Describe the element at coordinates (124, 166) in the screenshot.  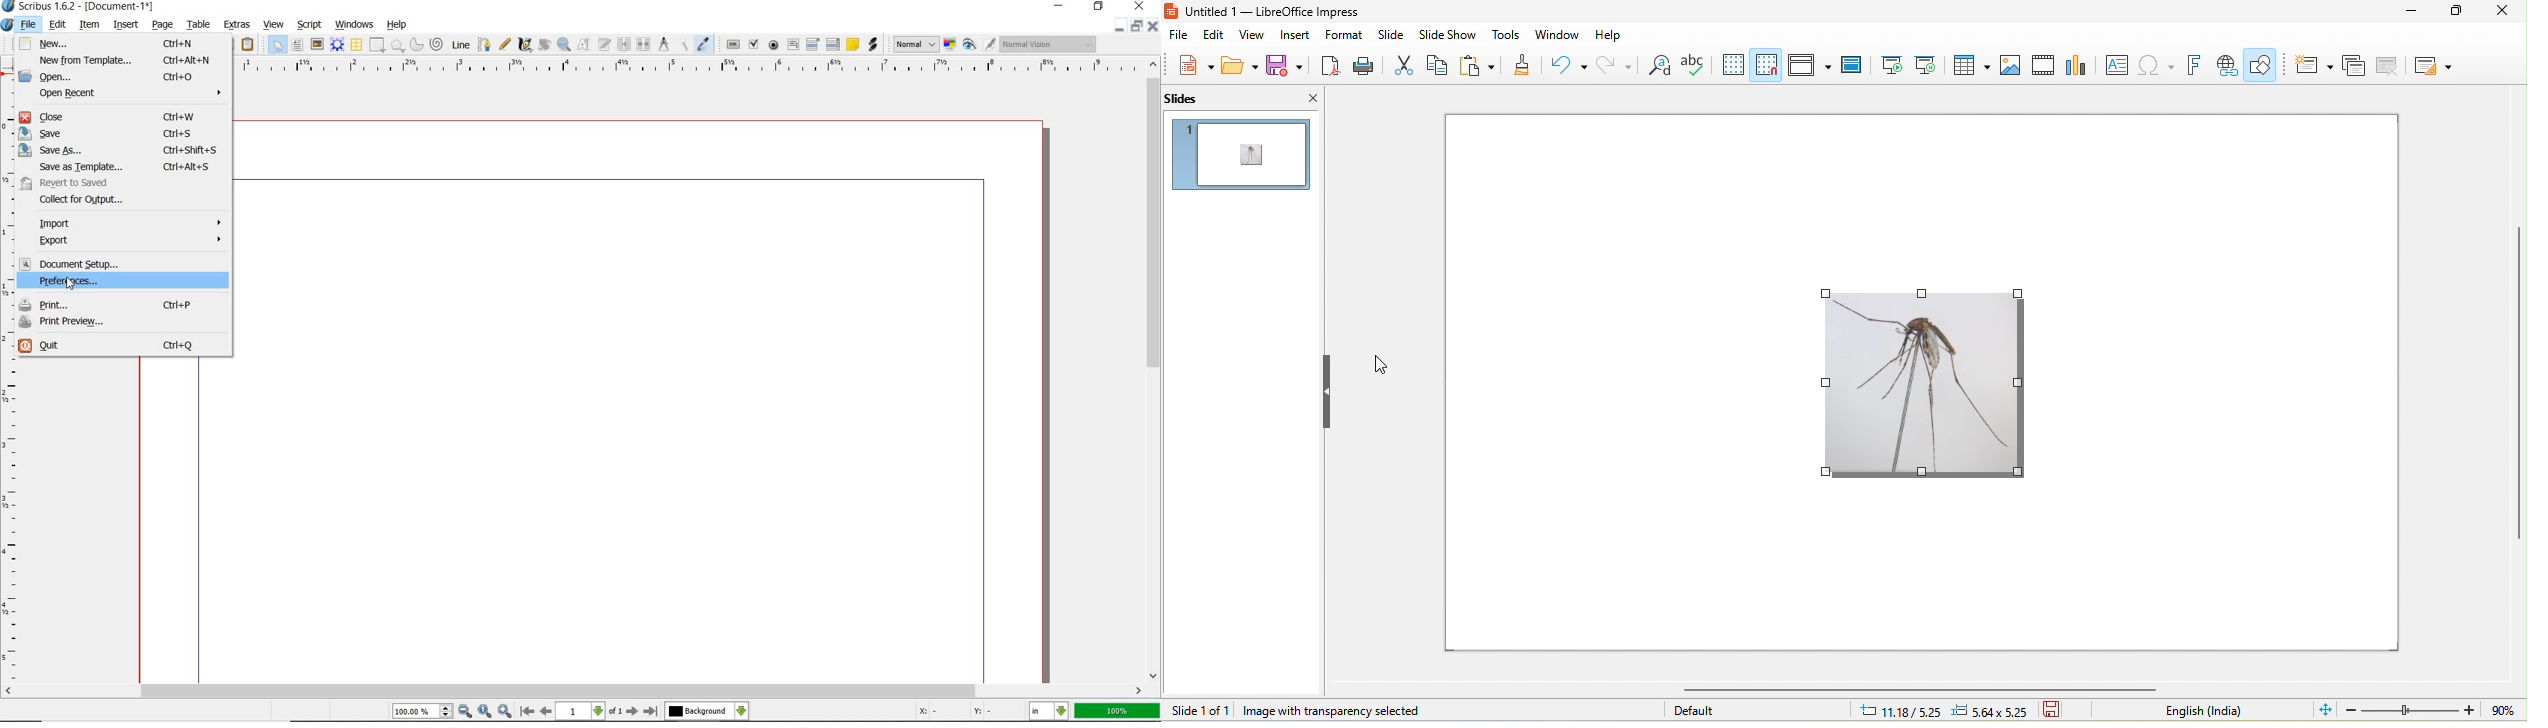
I see `save as template` at that location.